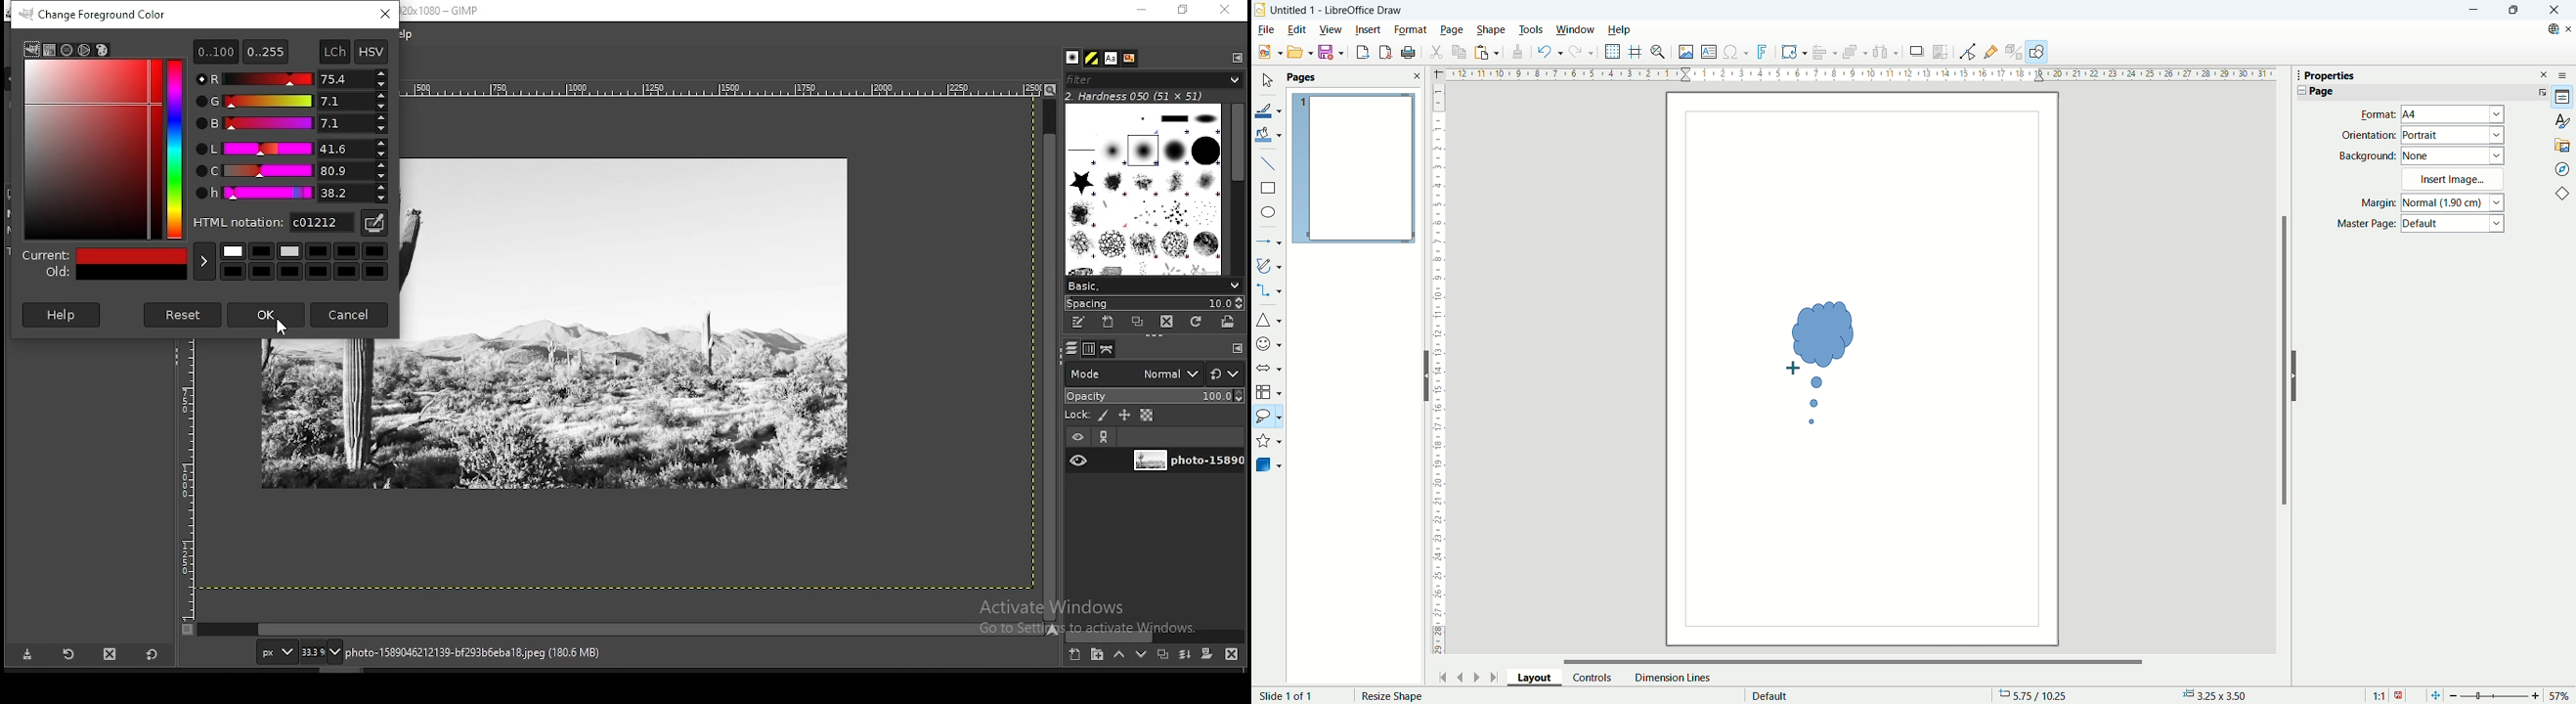 Image resolution: width=2576 pixels, height=728 pixels. Describe the element at coordinates (49, 51) in the screenshot. I see `wheel` at that location.